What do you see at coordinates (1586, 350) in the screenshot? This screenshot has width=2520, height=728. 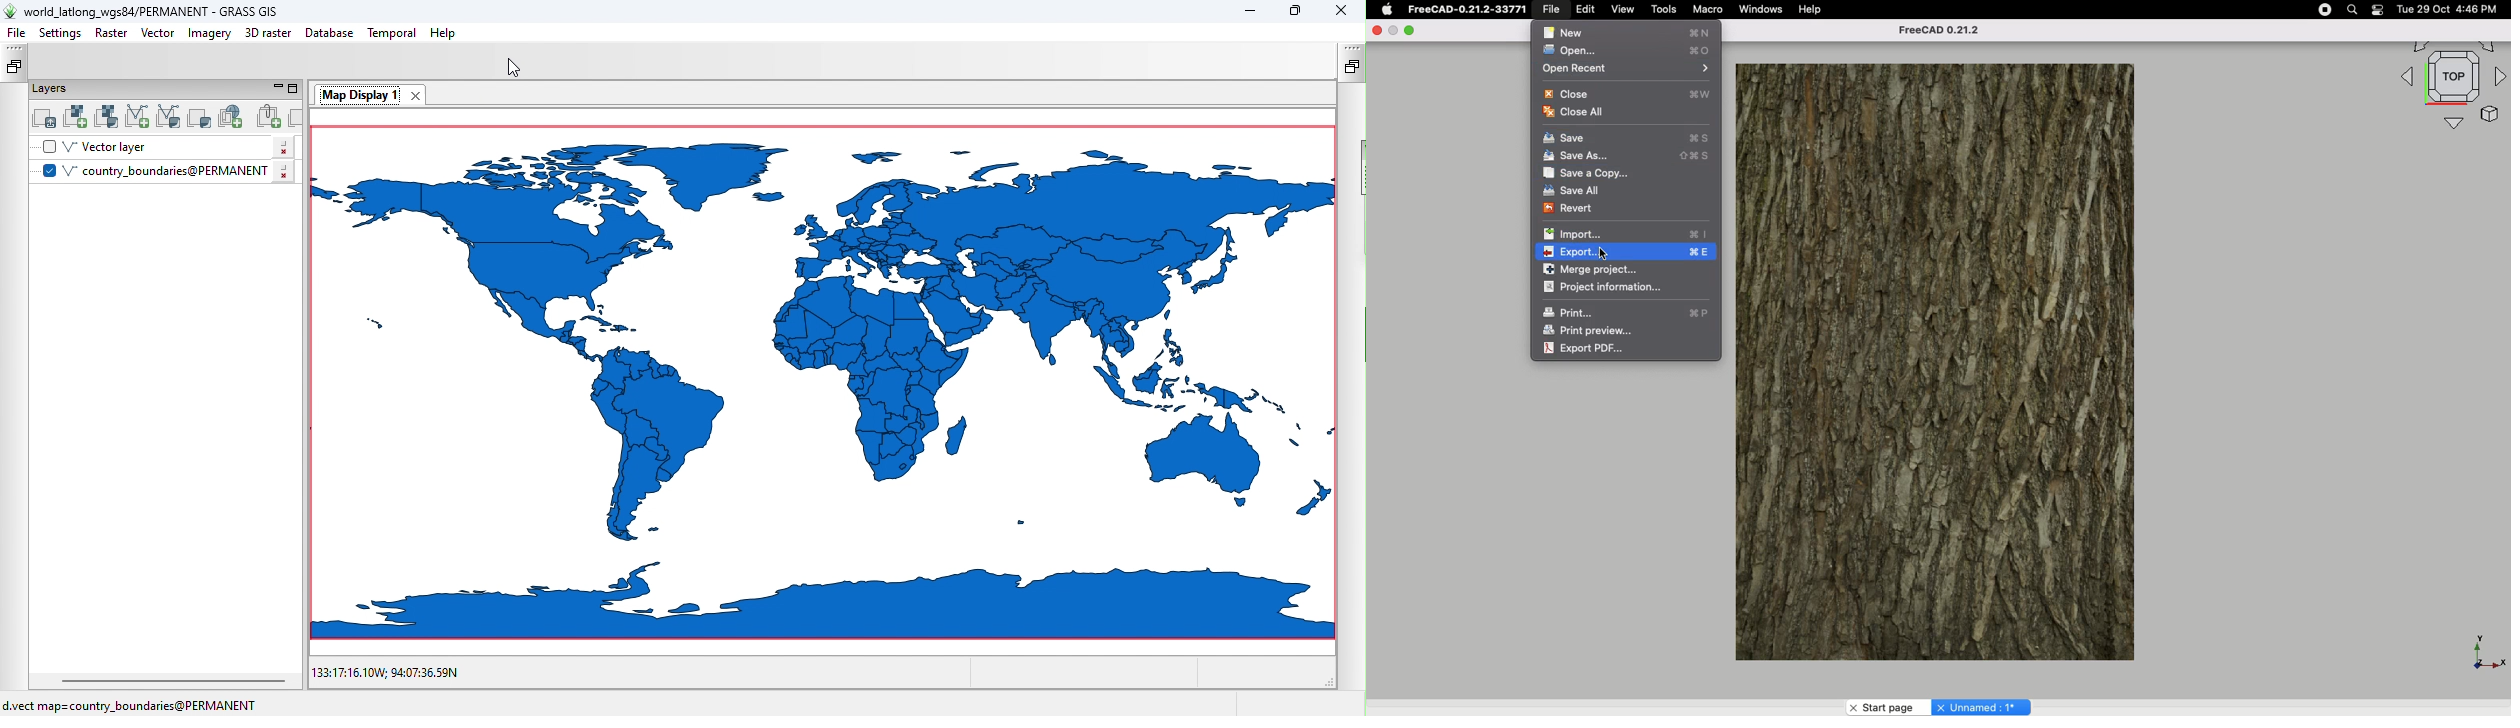 I see `Export PDF` at bounding box center [1586, 350].